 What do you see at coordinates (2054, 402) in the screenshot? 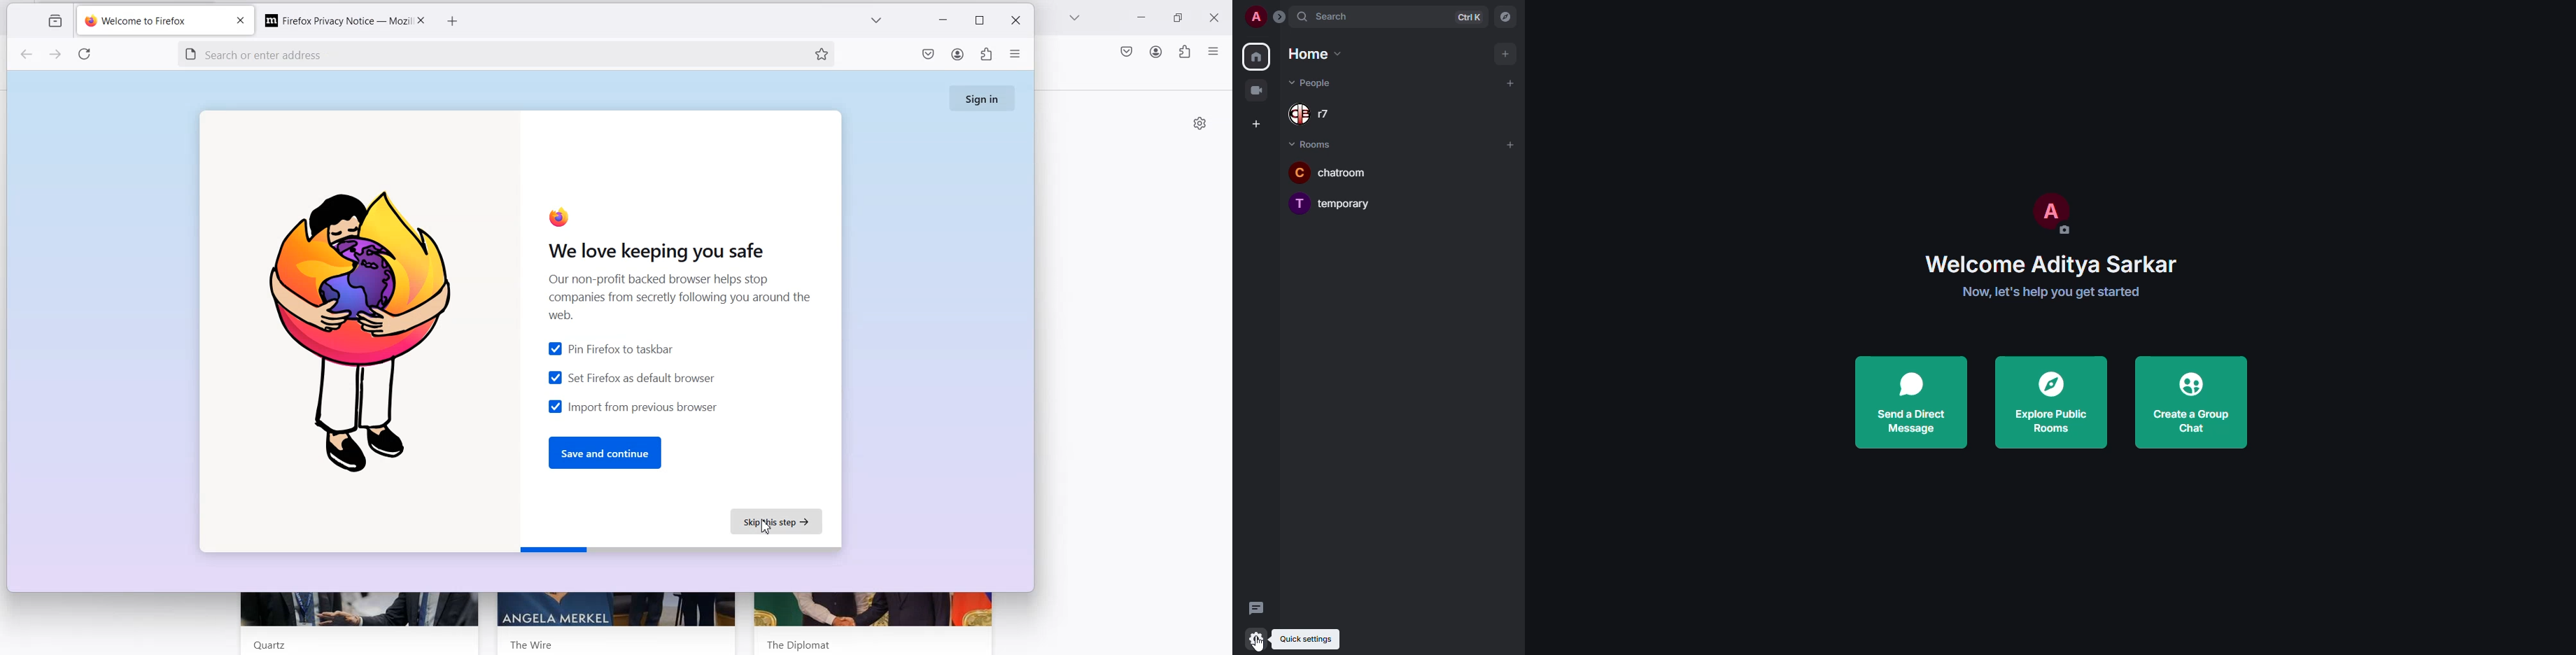
I see `explore public rooms` at bounding box center [2054, 402].